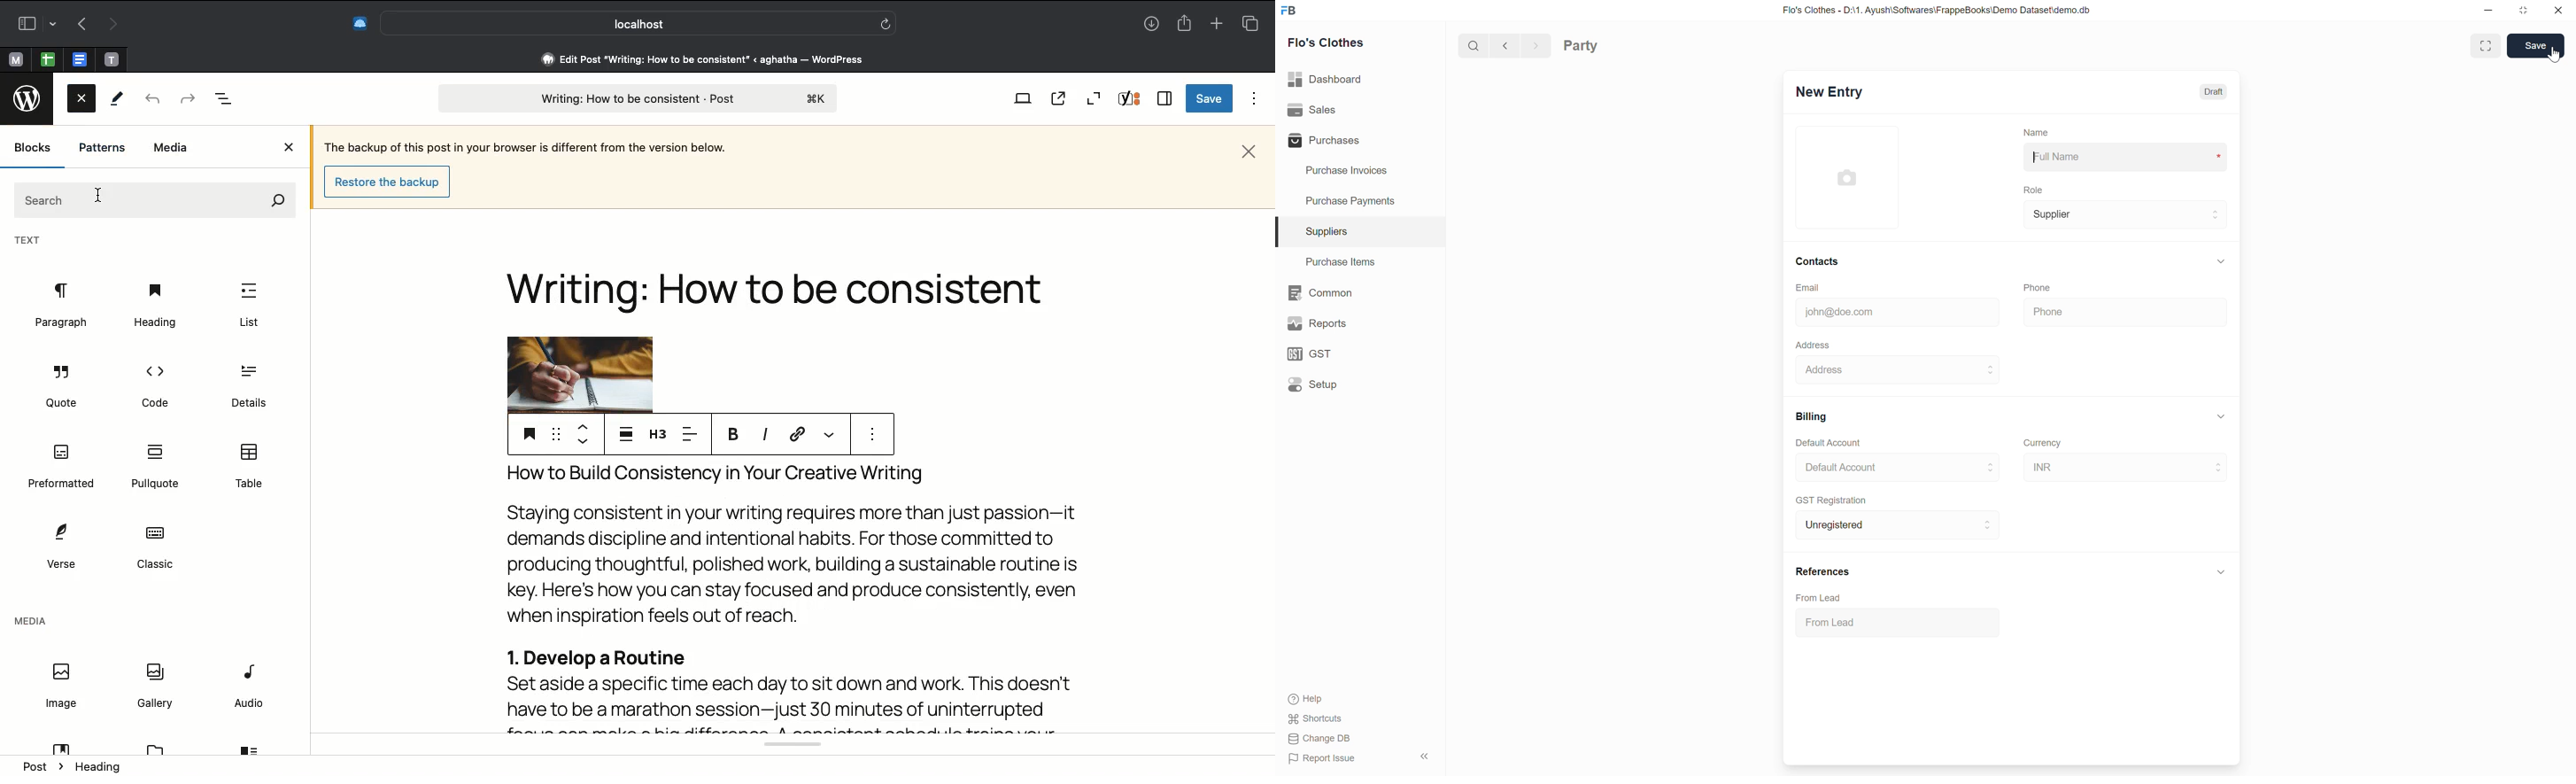 This screenshot has width=2576, height=784. Describe the element at coordinates (1818, 598) in the screenshot. I see `From Lead` at that location.